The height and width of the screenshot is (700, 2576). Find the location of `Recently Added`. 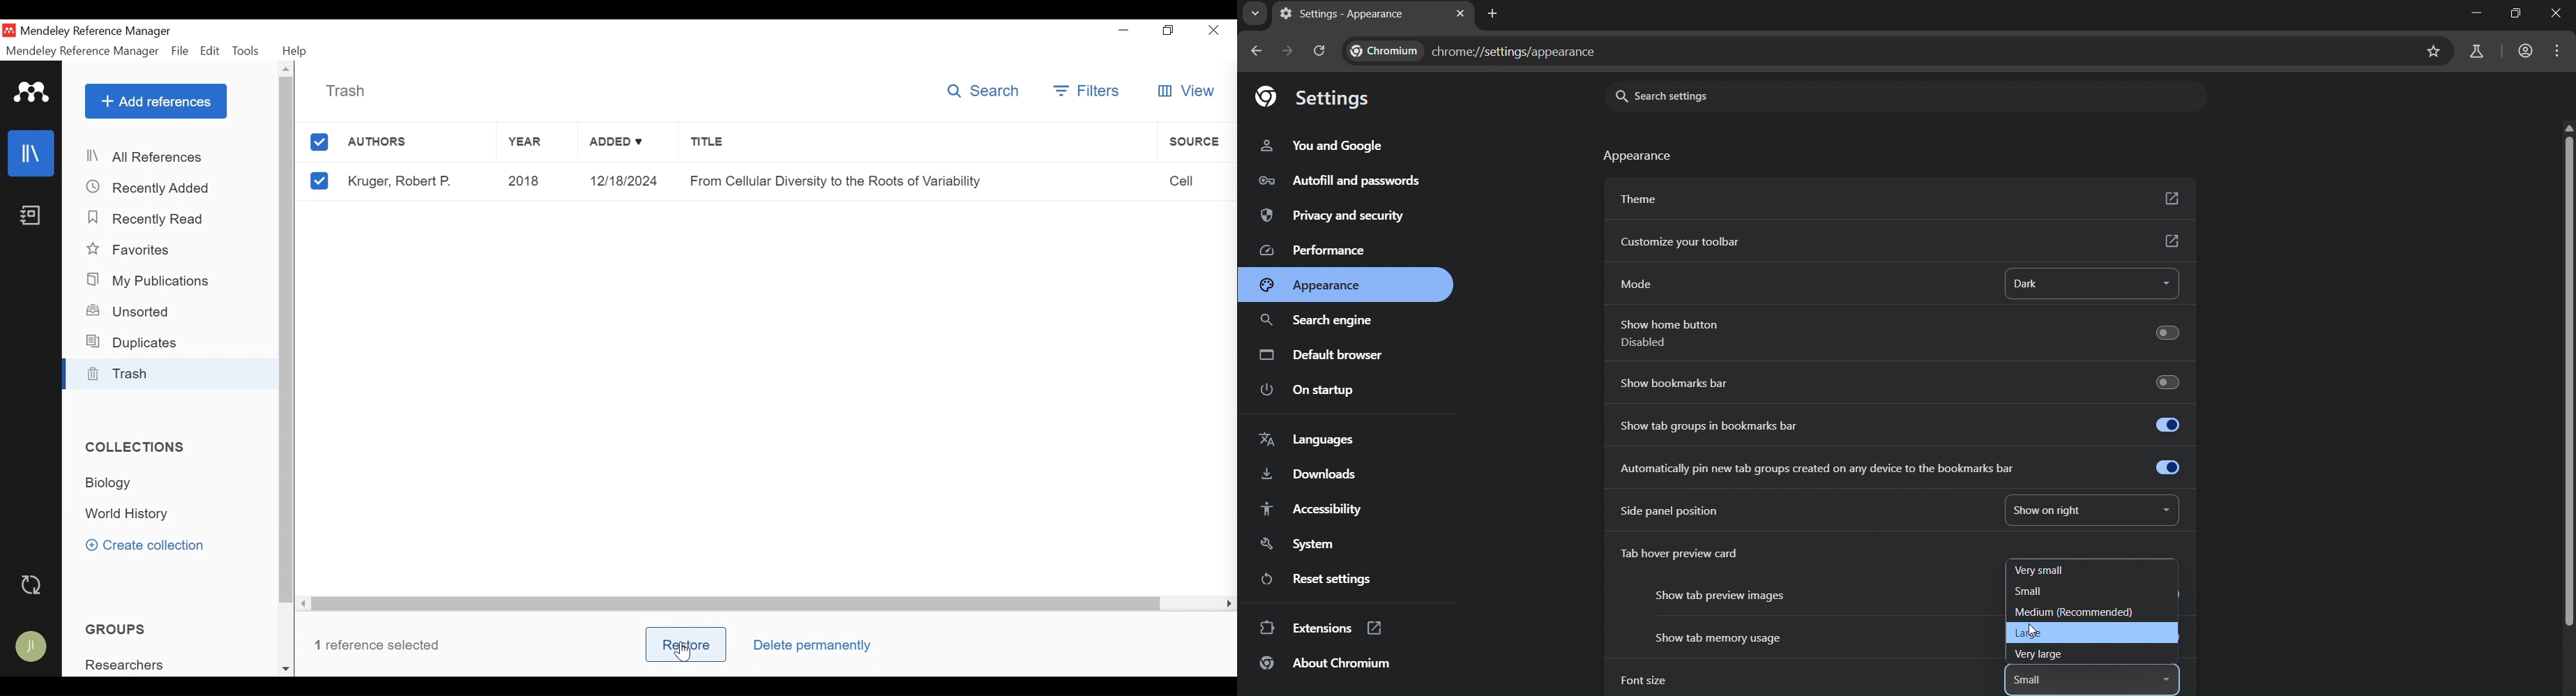

Recently Added is located at coordinates (153, 188).